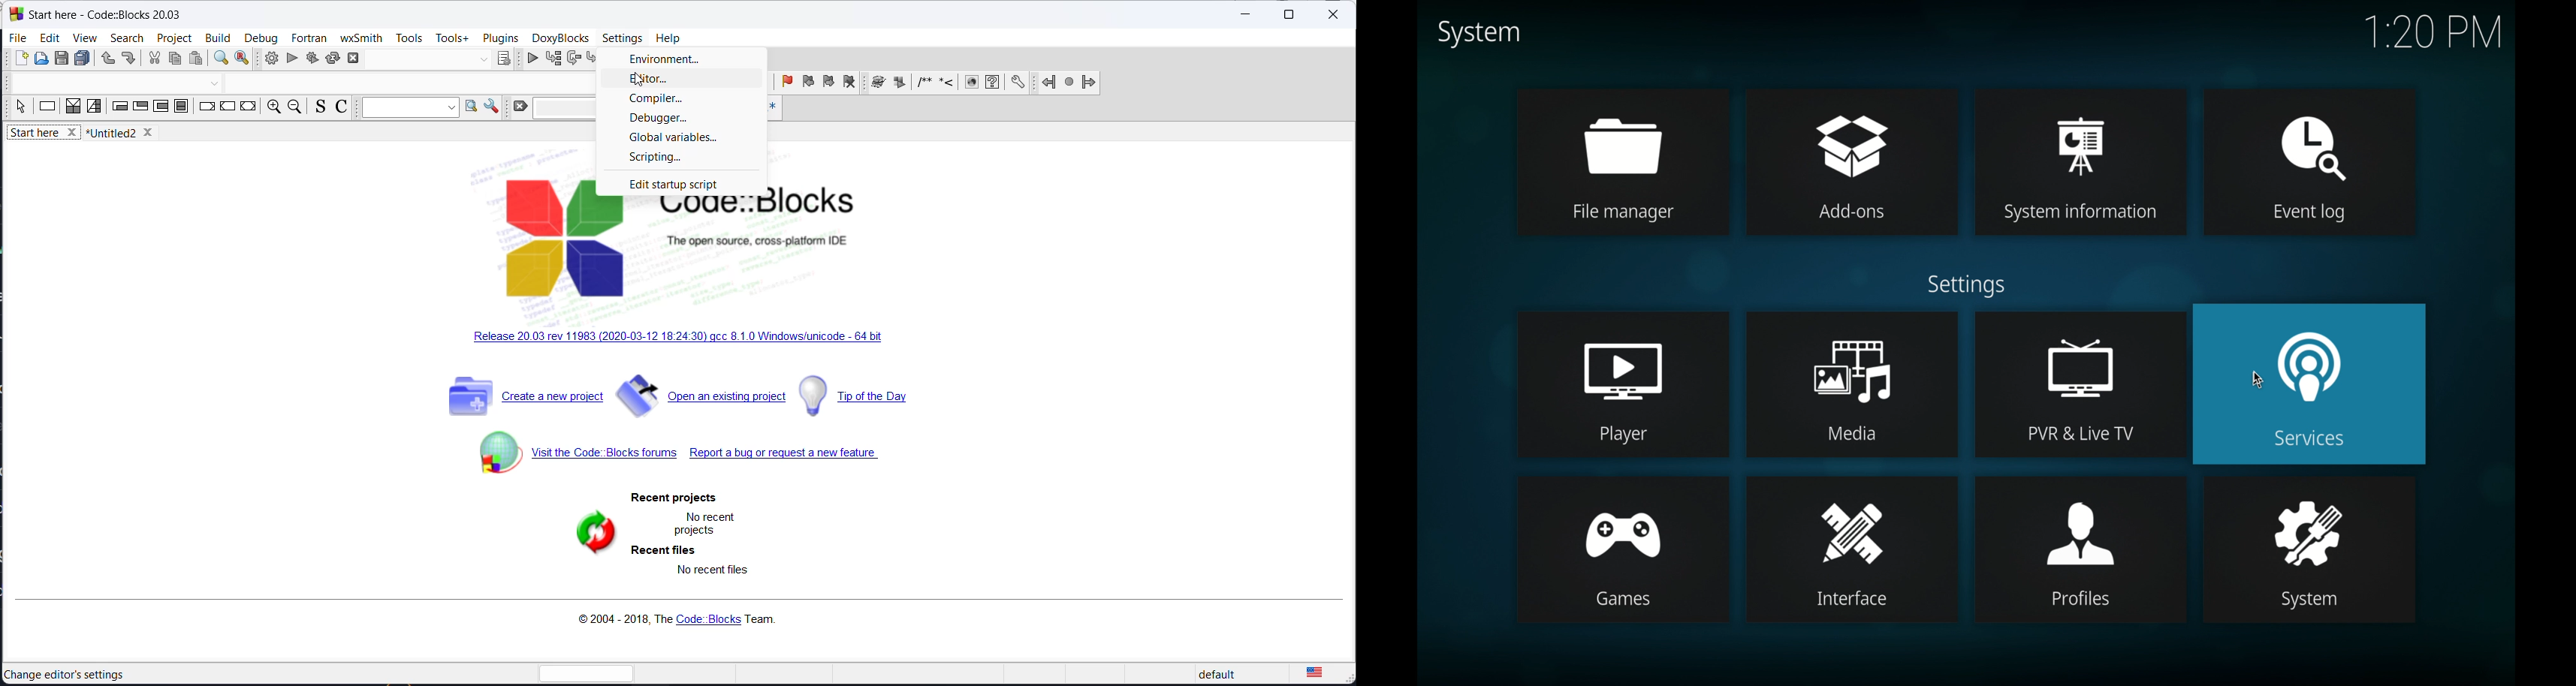  Describe the element at coordinates (1333, 16) in the screenshot. I see `close` at that location.